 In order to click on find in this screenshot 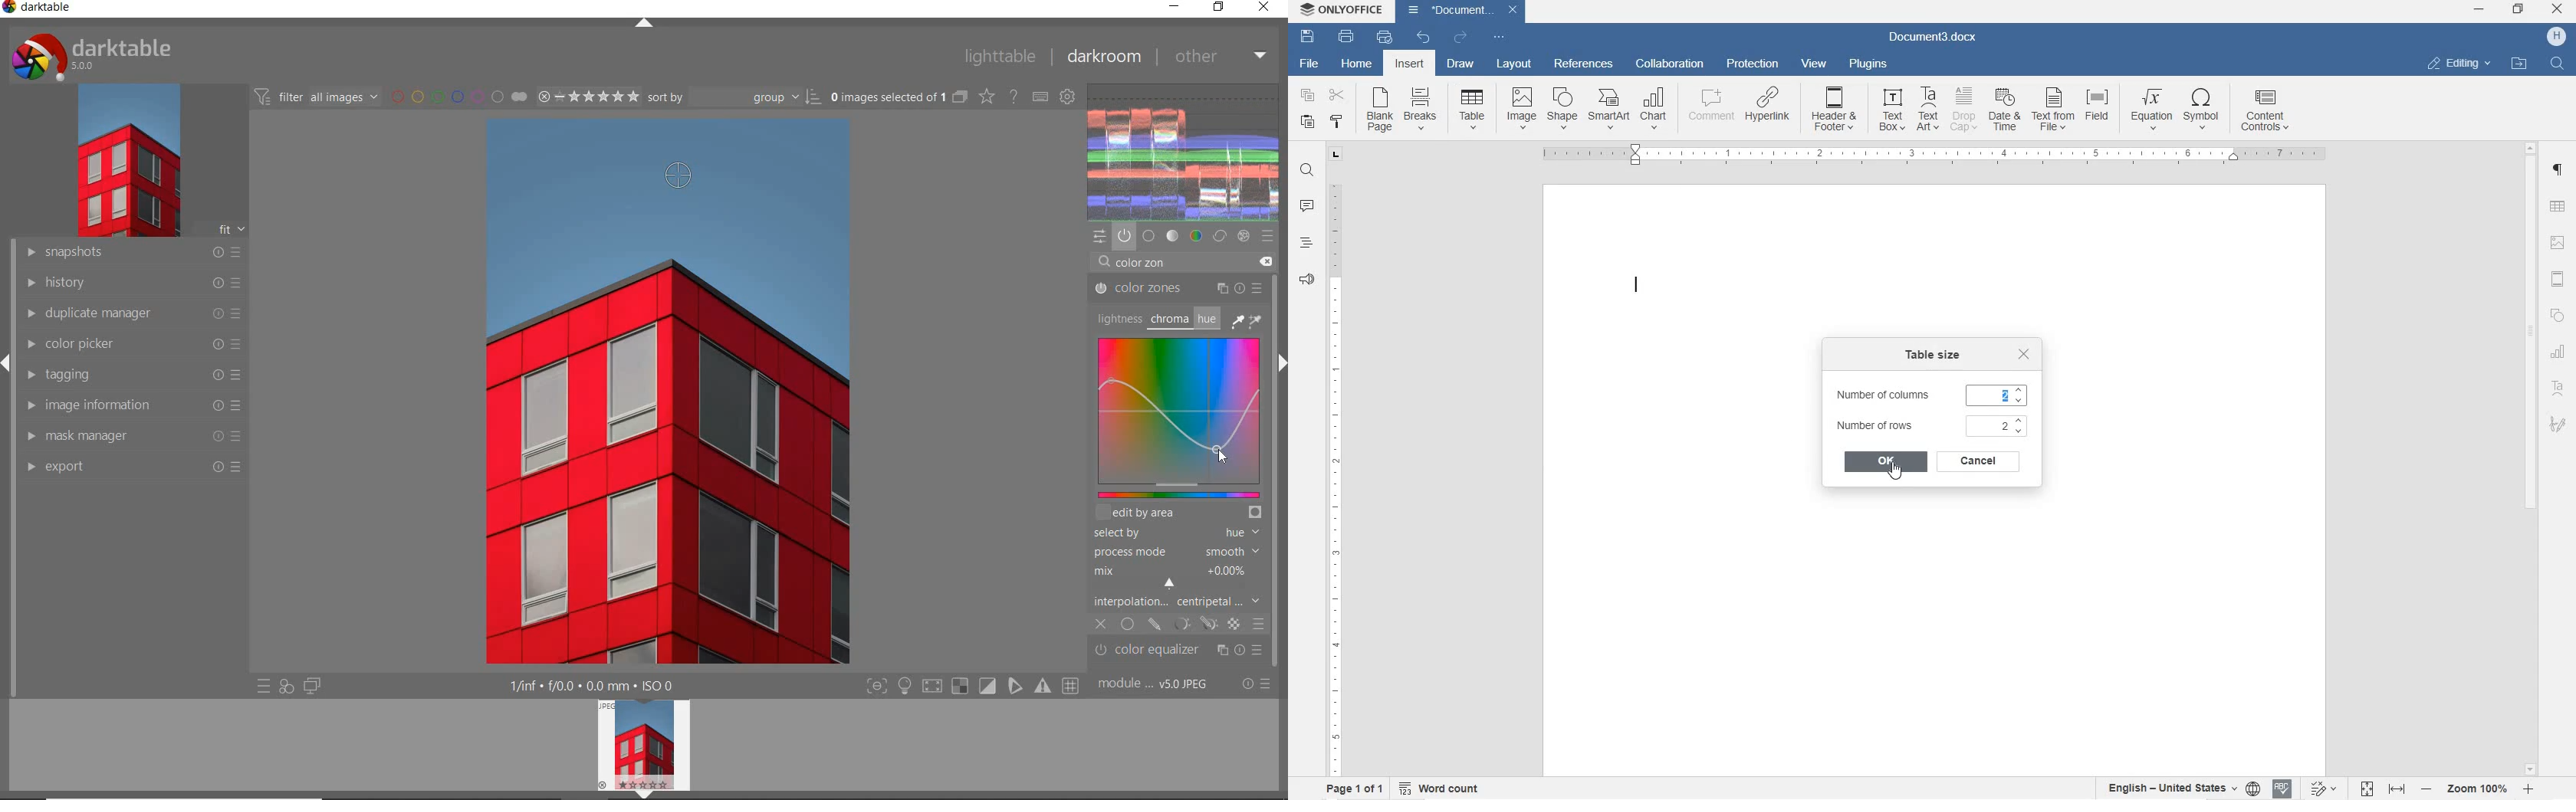, I will do `click(2559, 64)`.